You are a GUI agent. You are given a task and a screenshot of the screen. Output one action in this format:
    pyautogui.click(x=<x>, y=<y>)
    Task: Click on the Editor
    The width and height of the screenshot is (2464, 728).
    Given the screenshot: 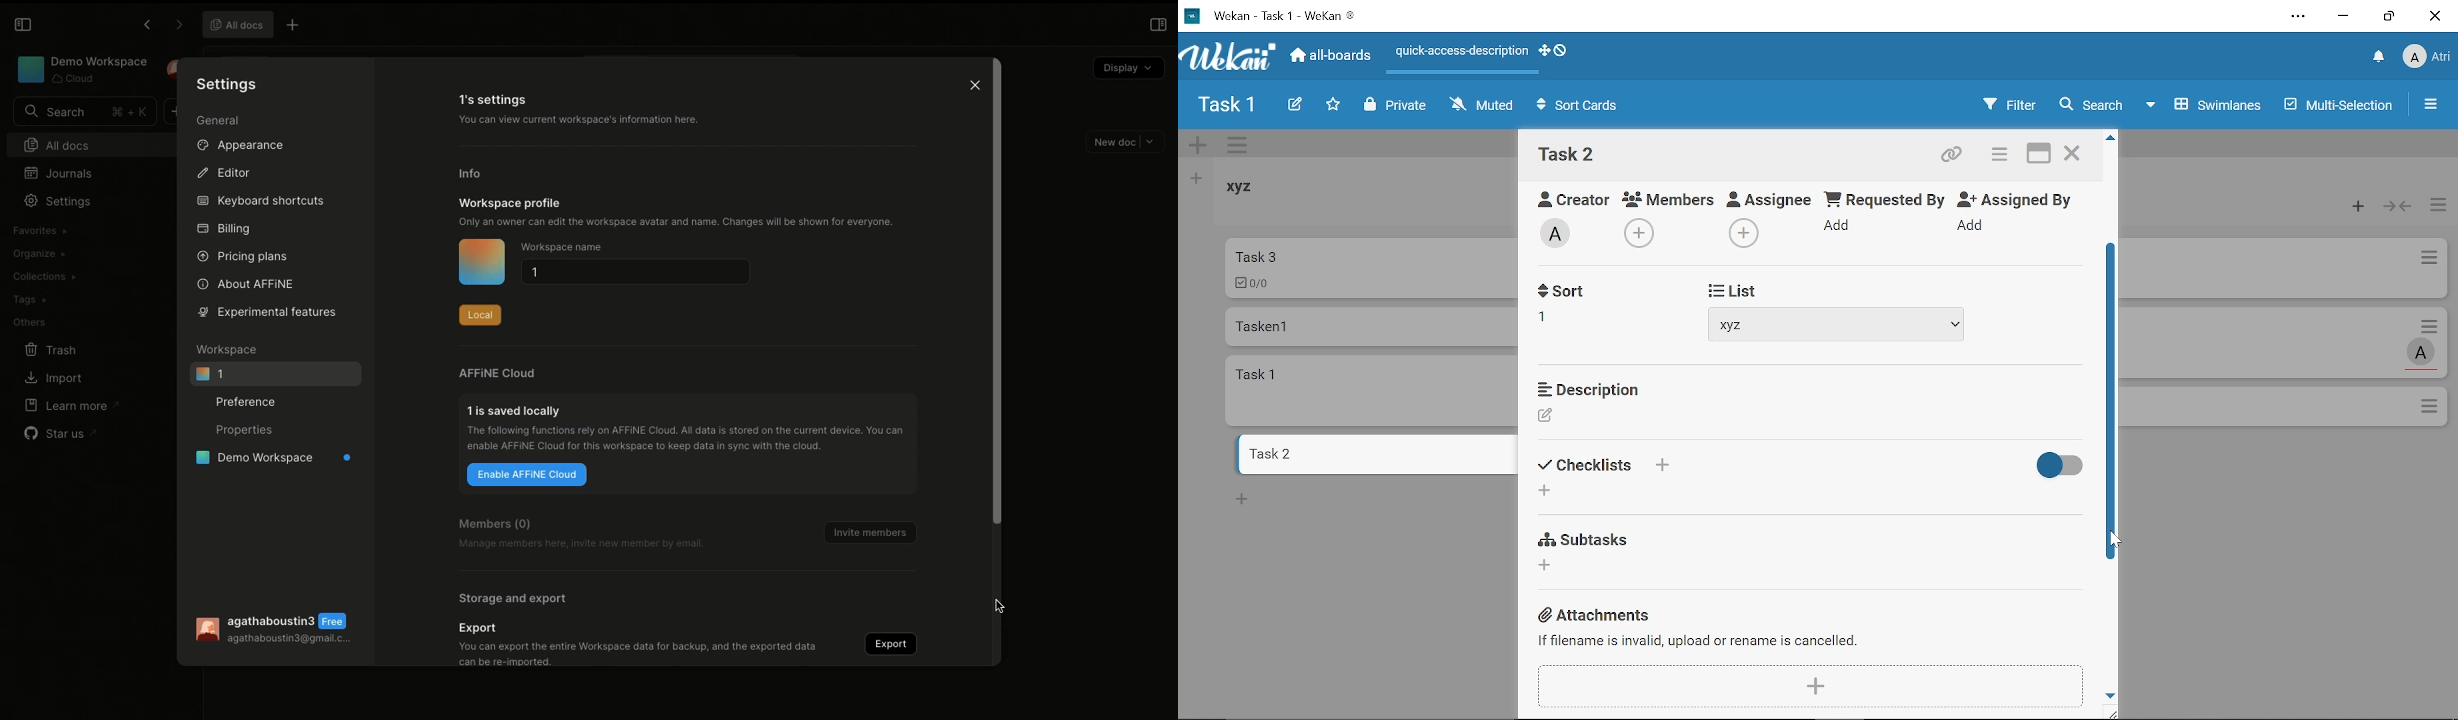 What is the action you would take?
    pyautogui.click(x=226, y=173)
    